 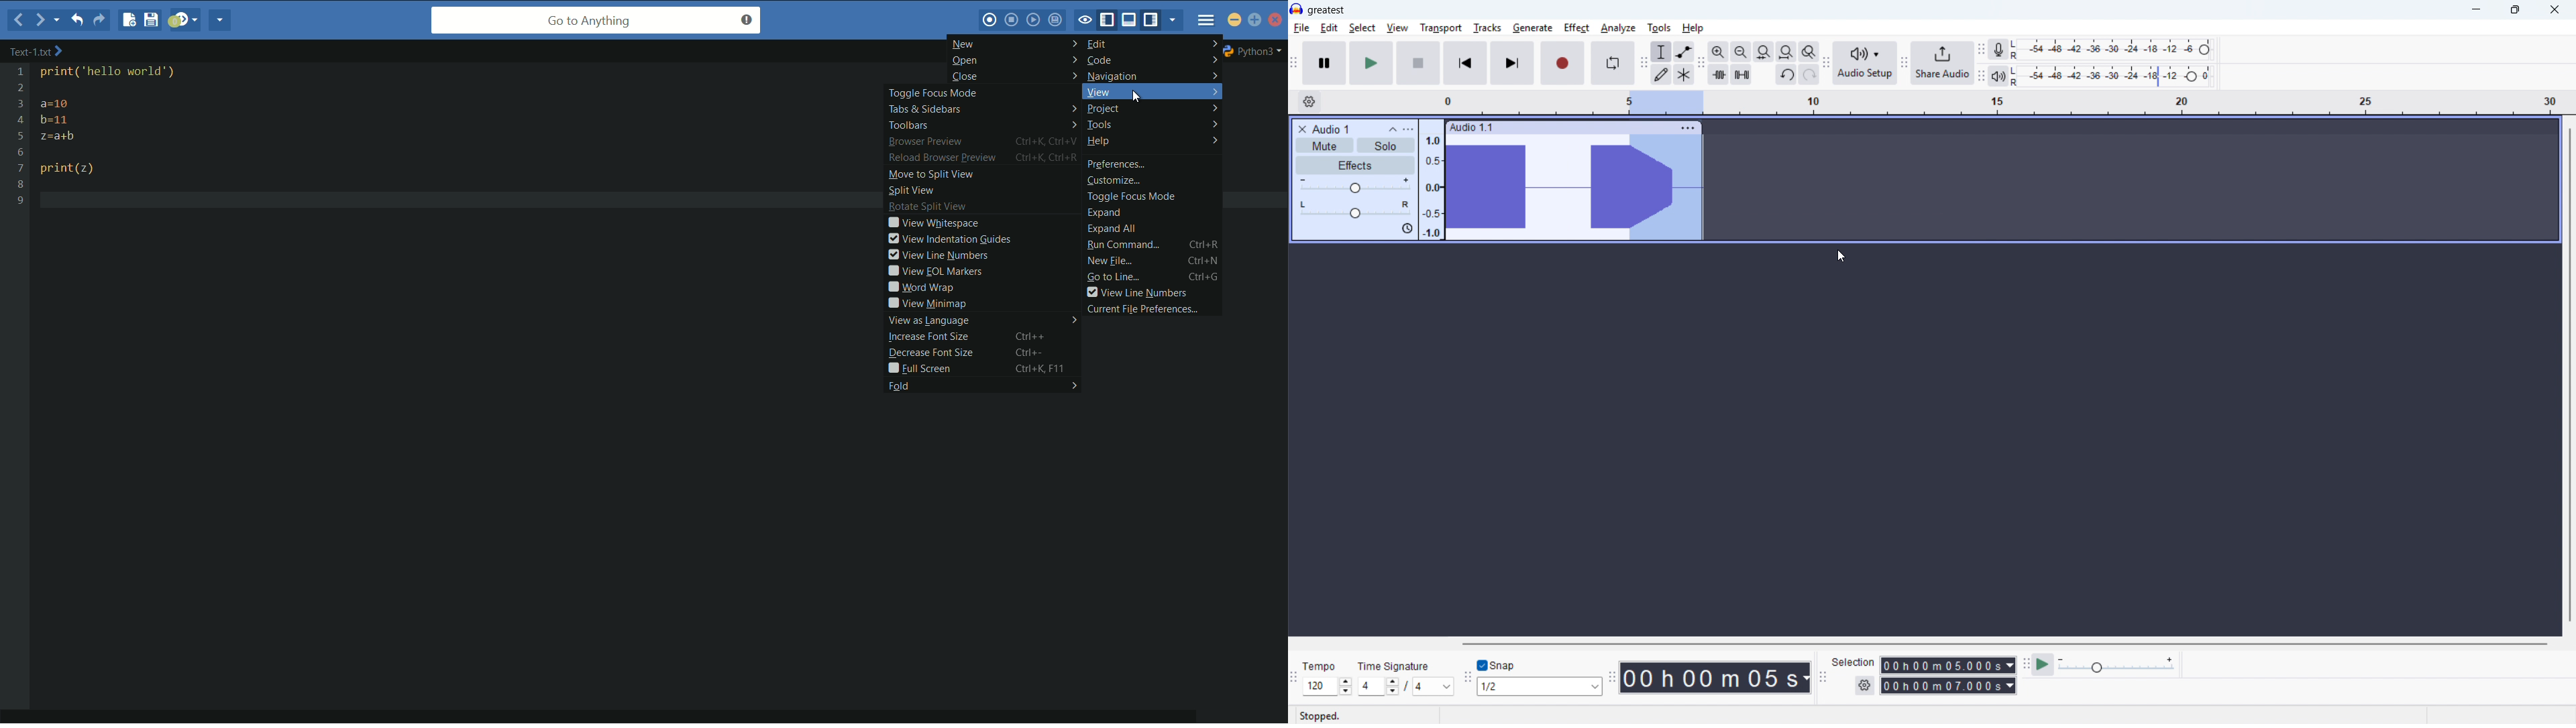 I want to click on sync-lock is on, so click(x=1407, y=229).